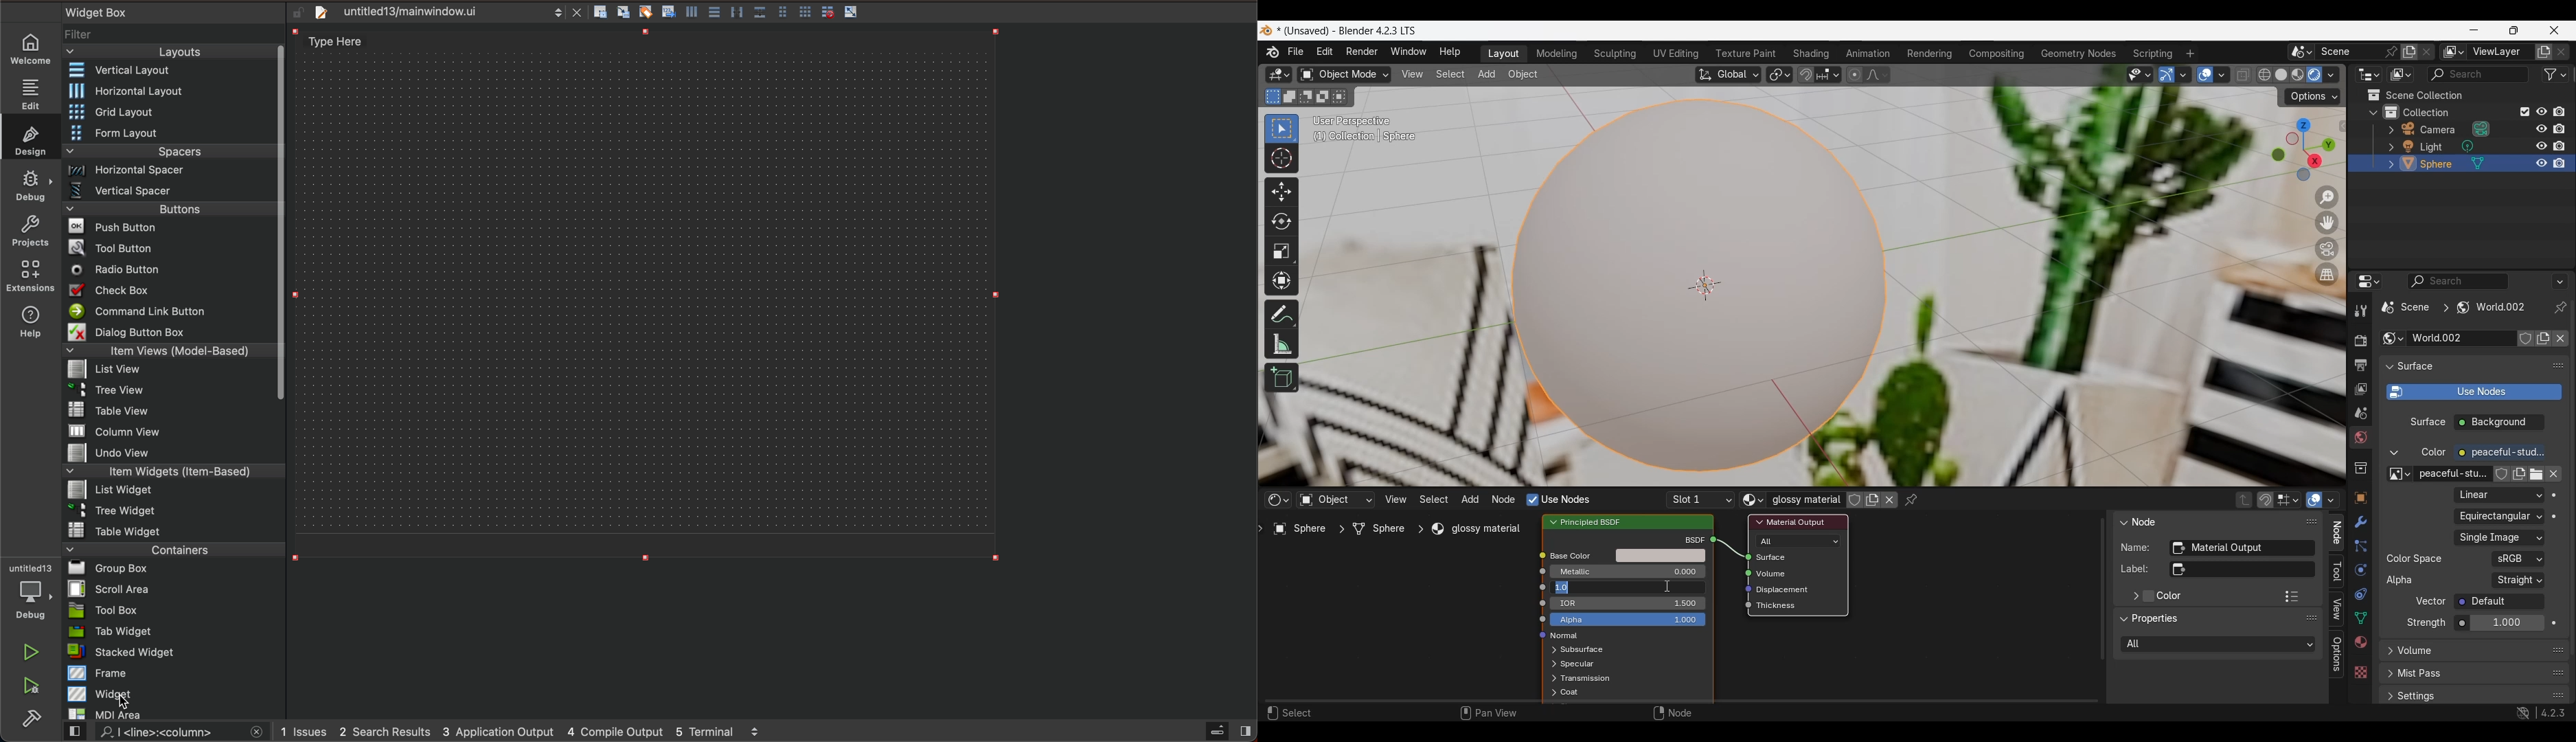 Image resolution: width=2576 pixels, height=756 pixels. Describe the element at coordinates (1717, 539) in the screenshot. I see `icon` at that location.